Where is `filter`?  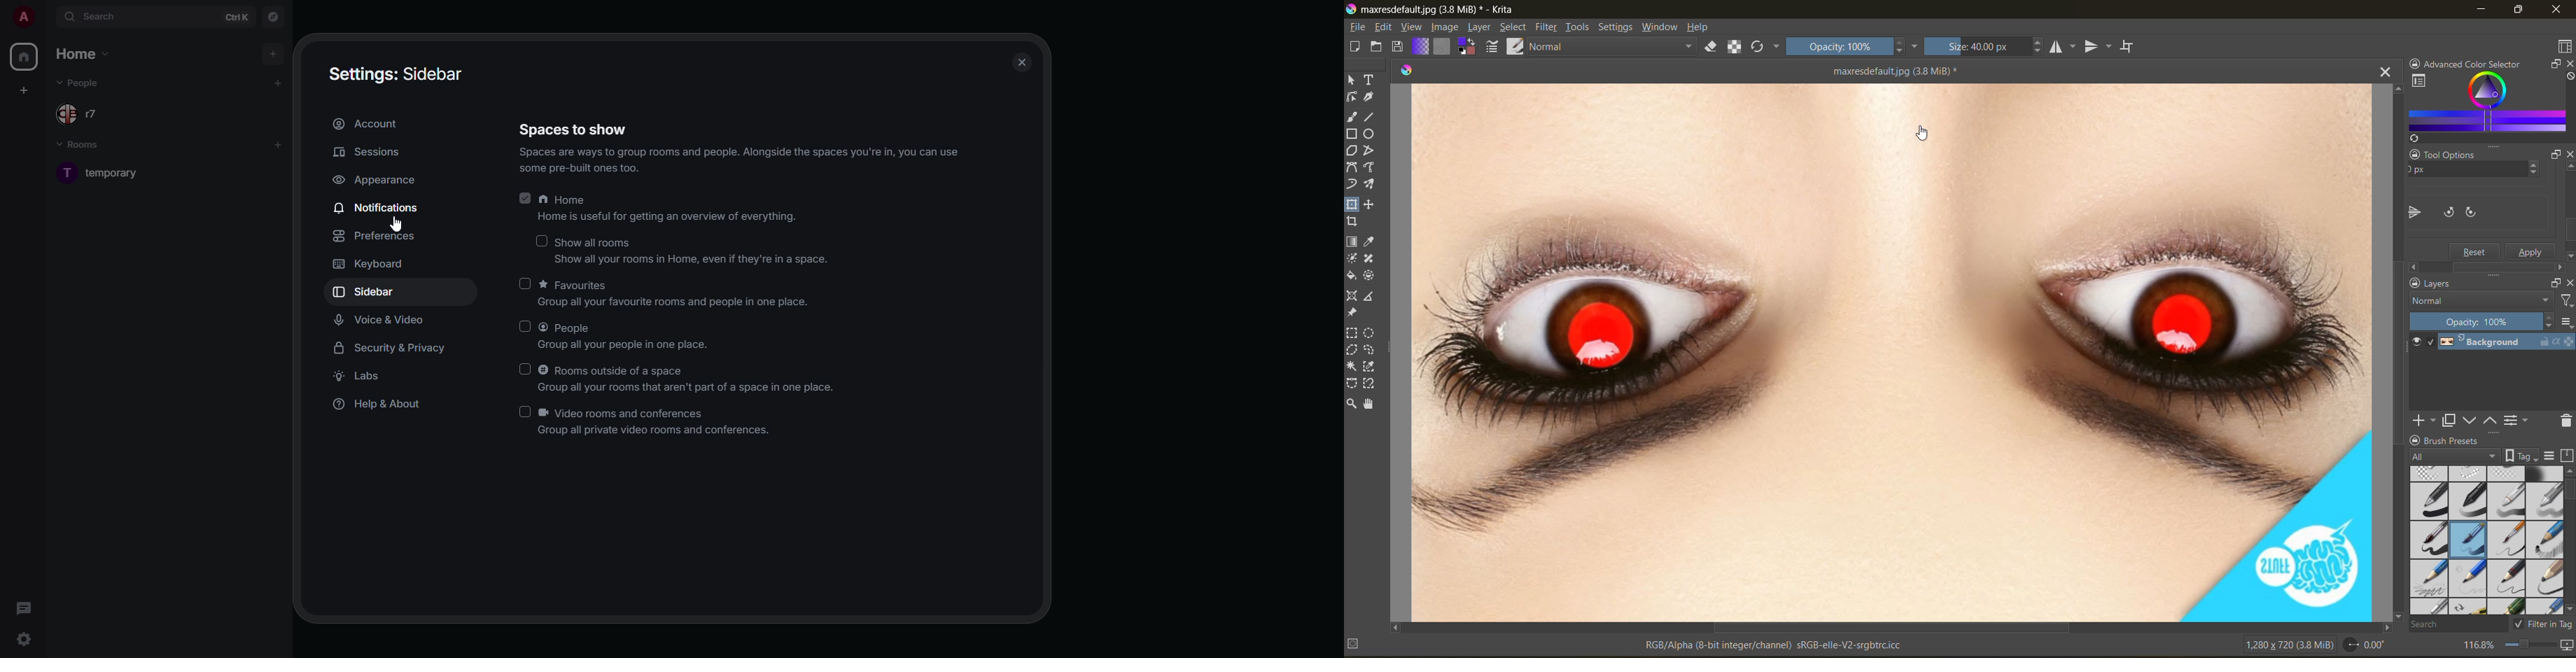
filter is located at coordinates (2565, 299).